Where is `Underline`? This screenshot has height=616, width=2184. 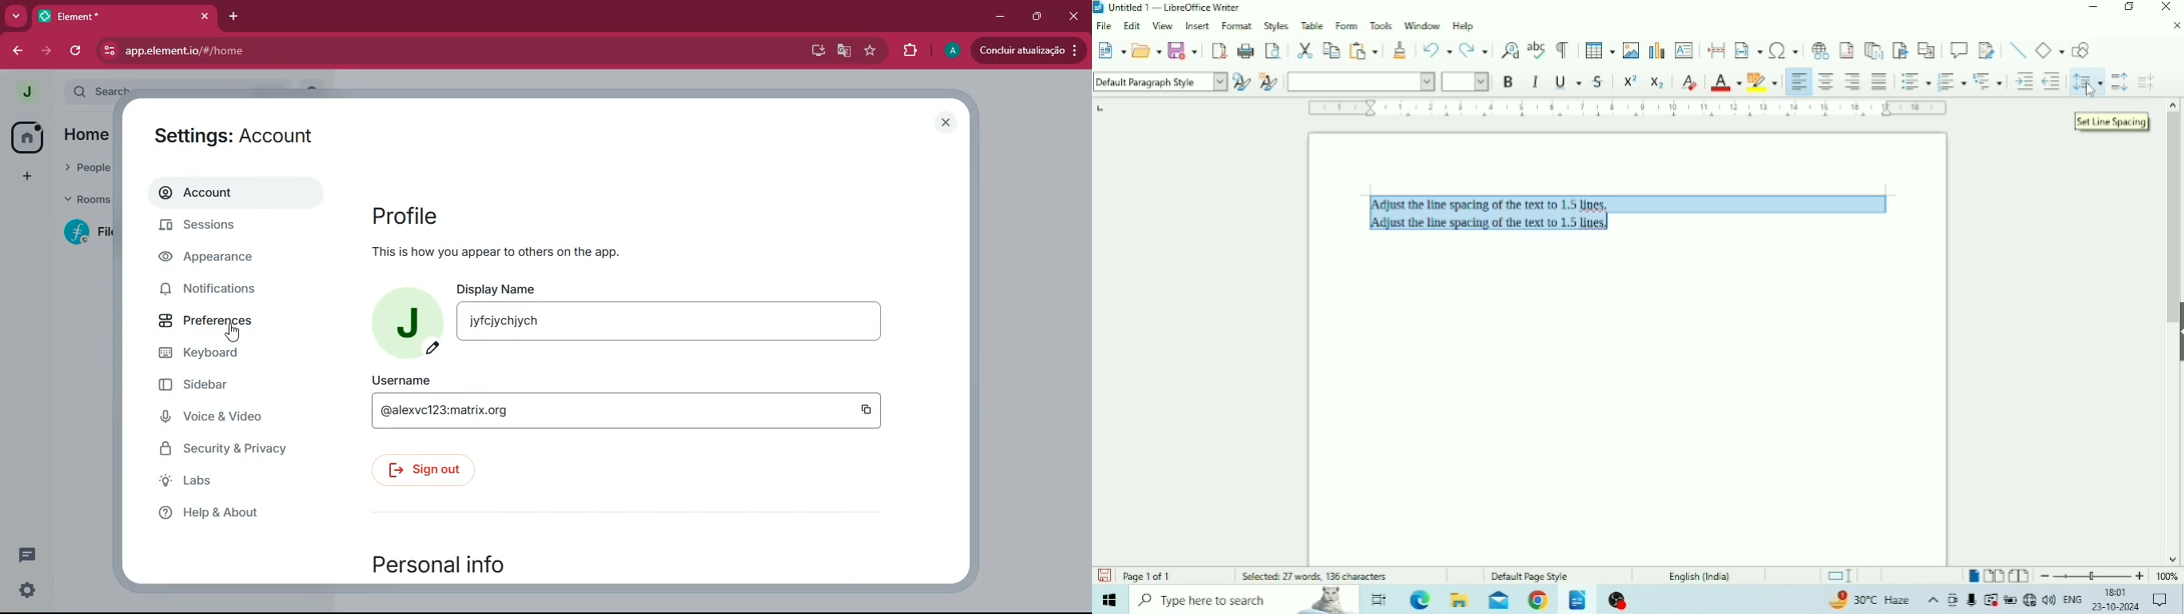
Underline is located at coordinates (1567, 81).